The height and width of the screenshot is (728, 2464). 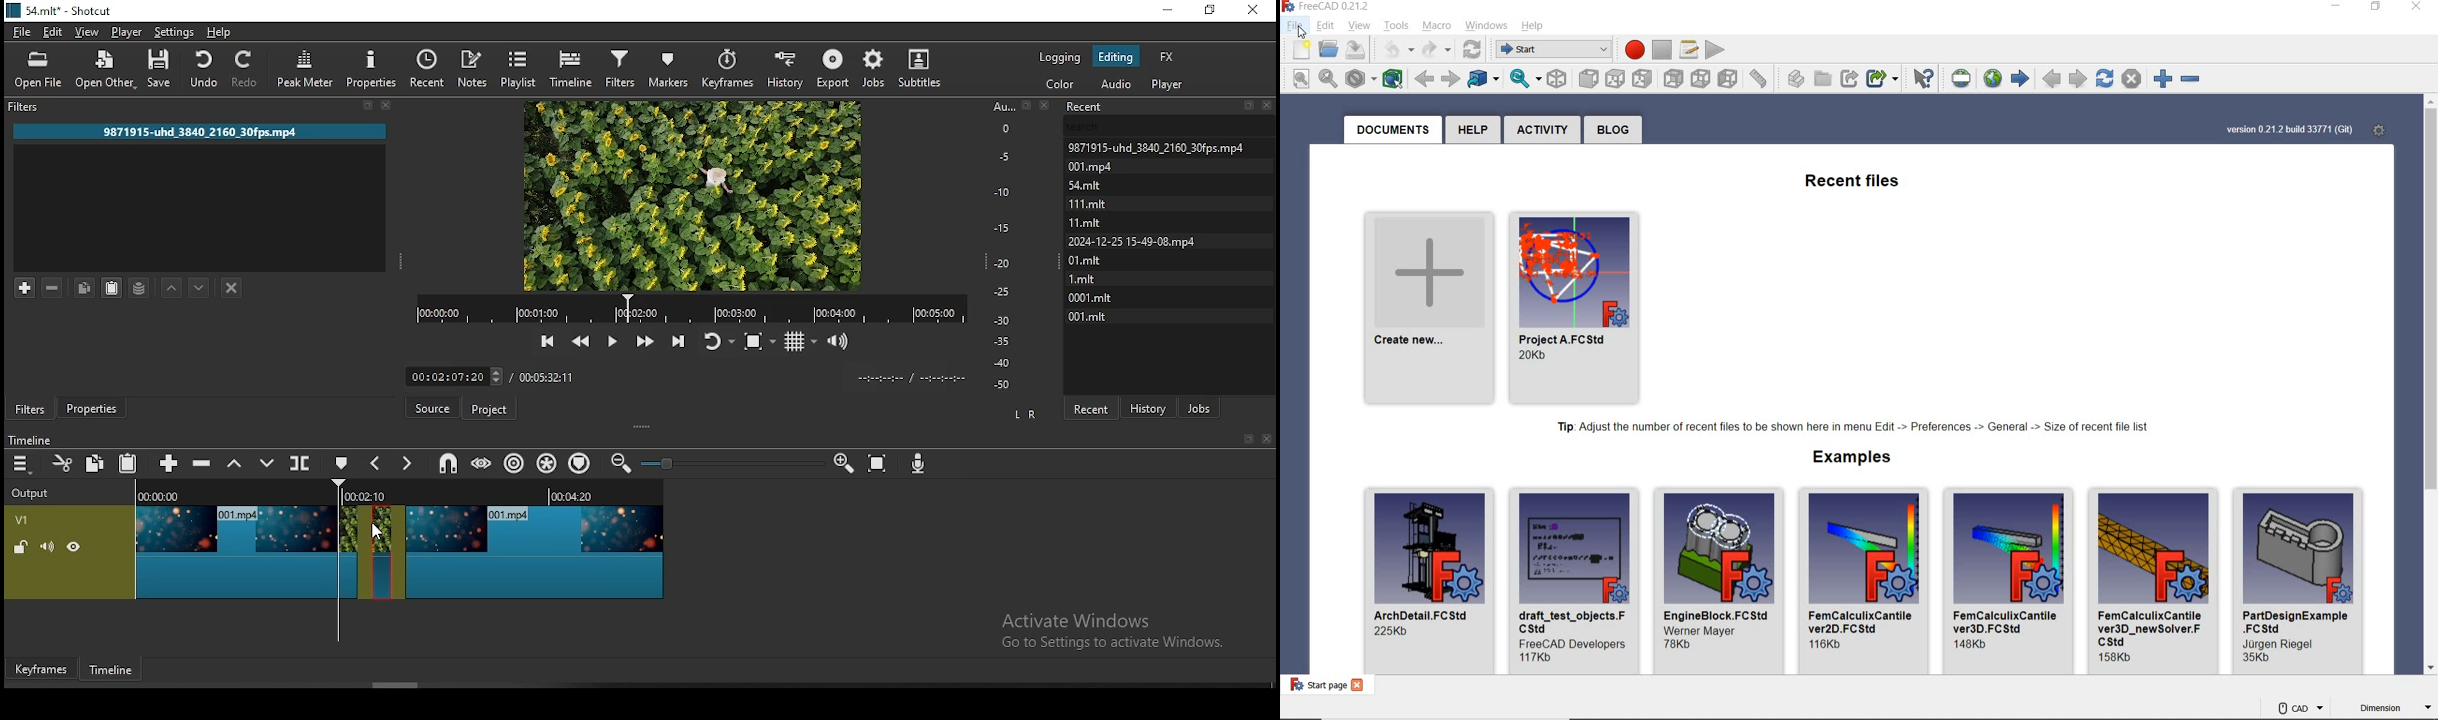 I want to click on editing, so click(x=1115, y=55).